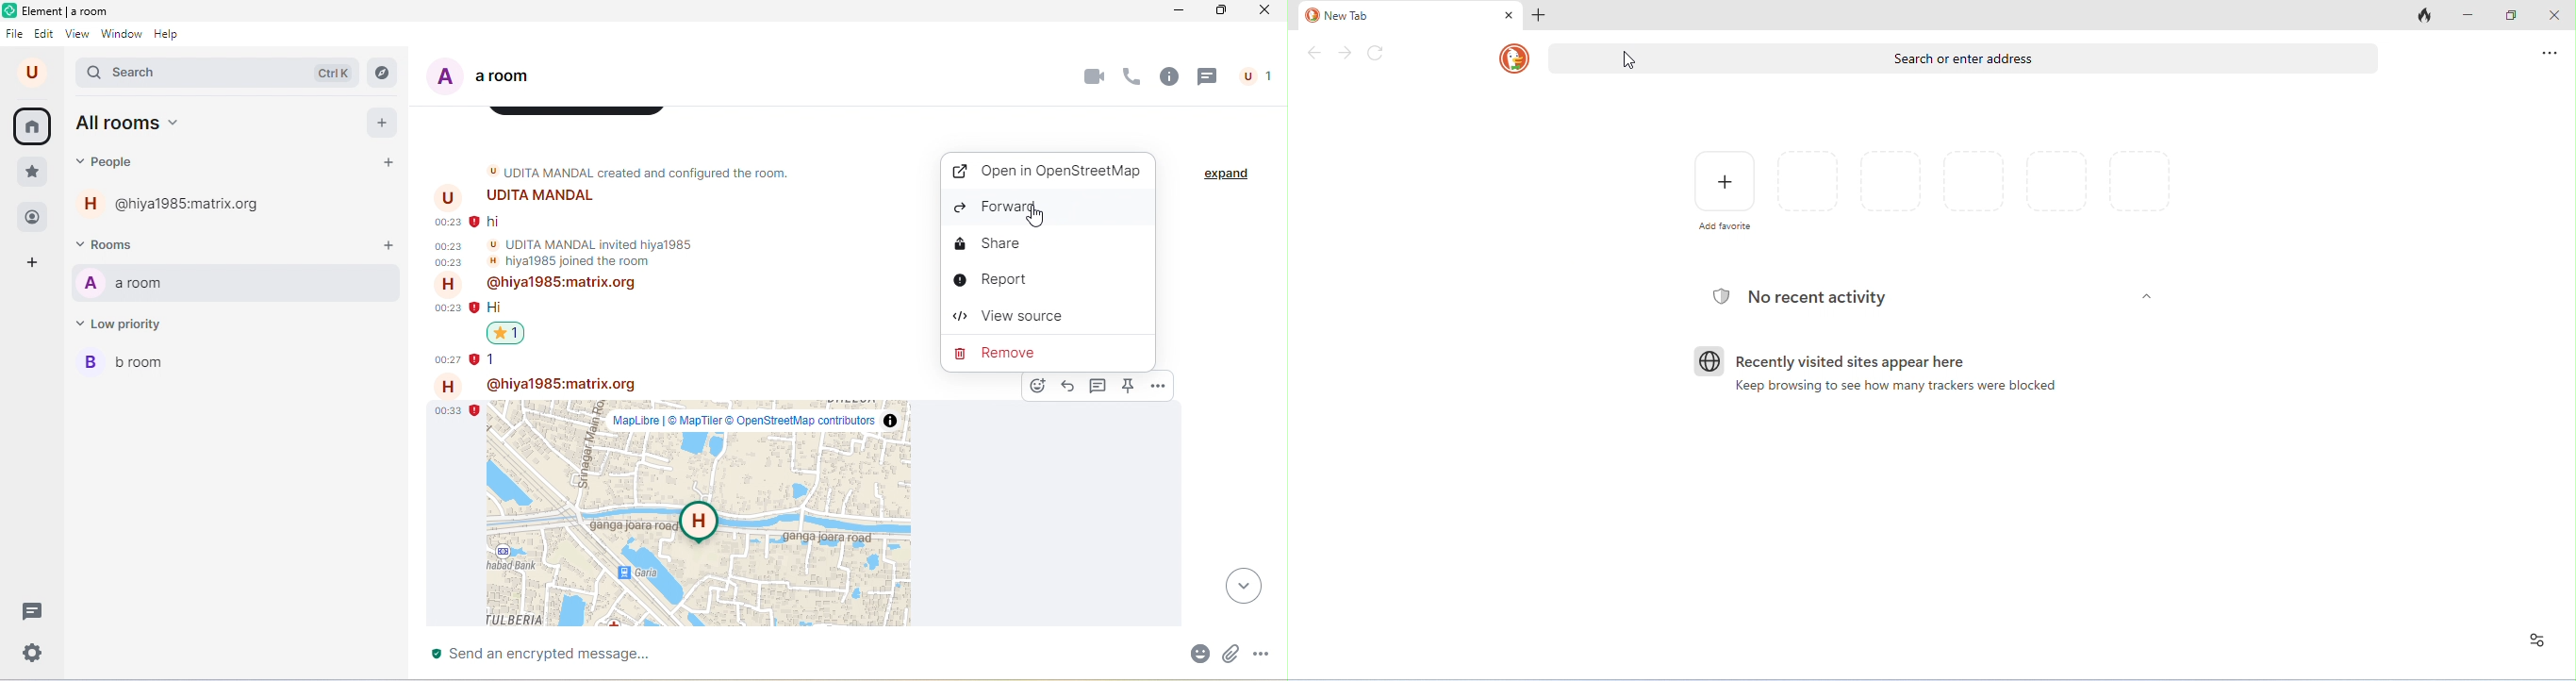 The image size is (2576, 700). What do you see at coordinates (2548, 53) in the screenshot?
I see `send feedback and more` at bounding box center [2548, 53].